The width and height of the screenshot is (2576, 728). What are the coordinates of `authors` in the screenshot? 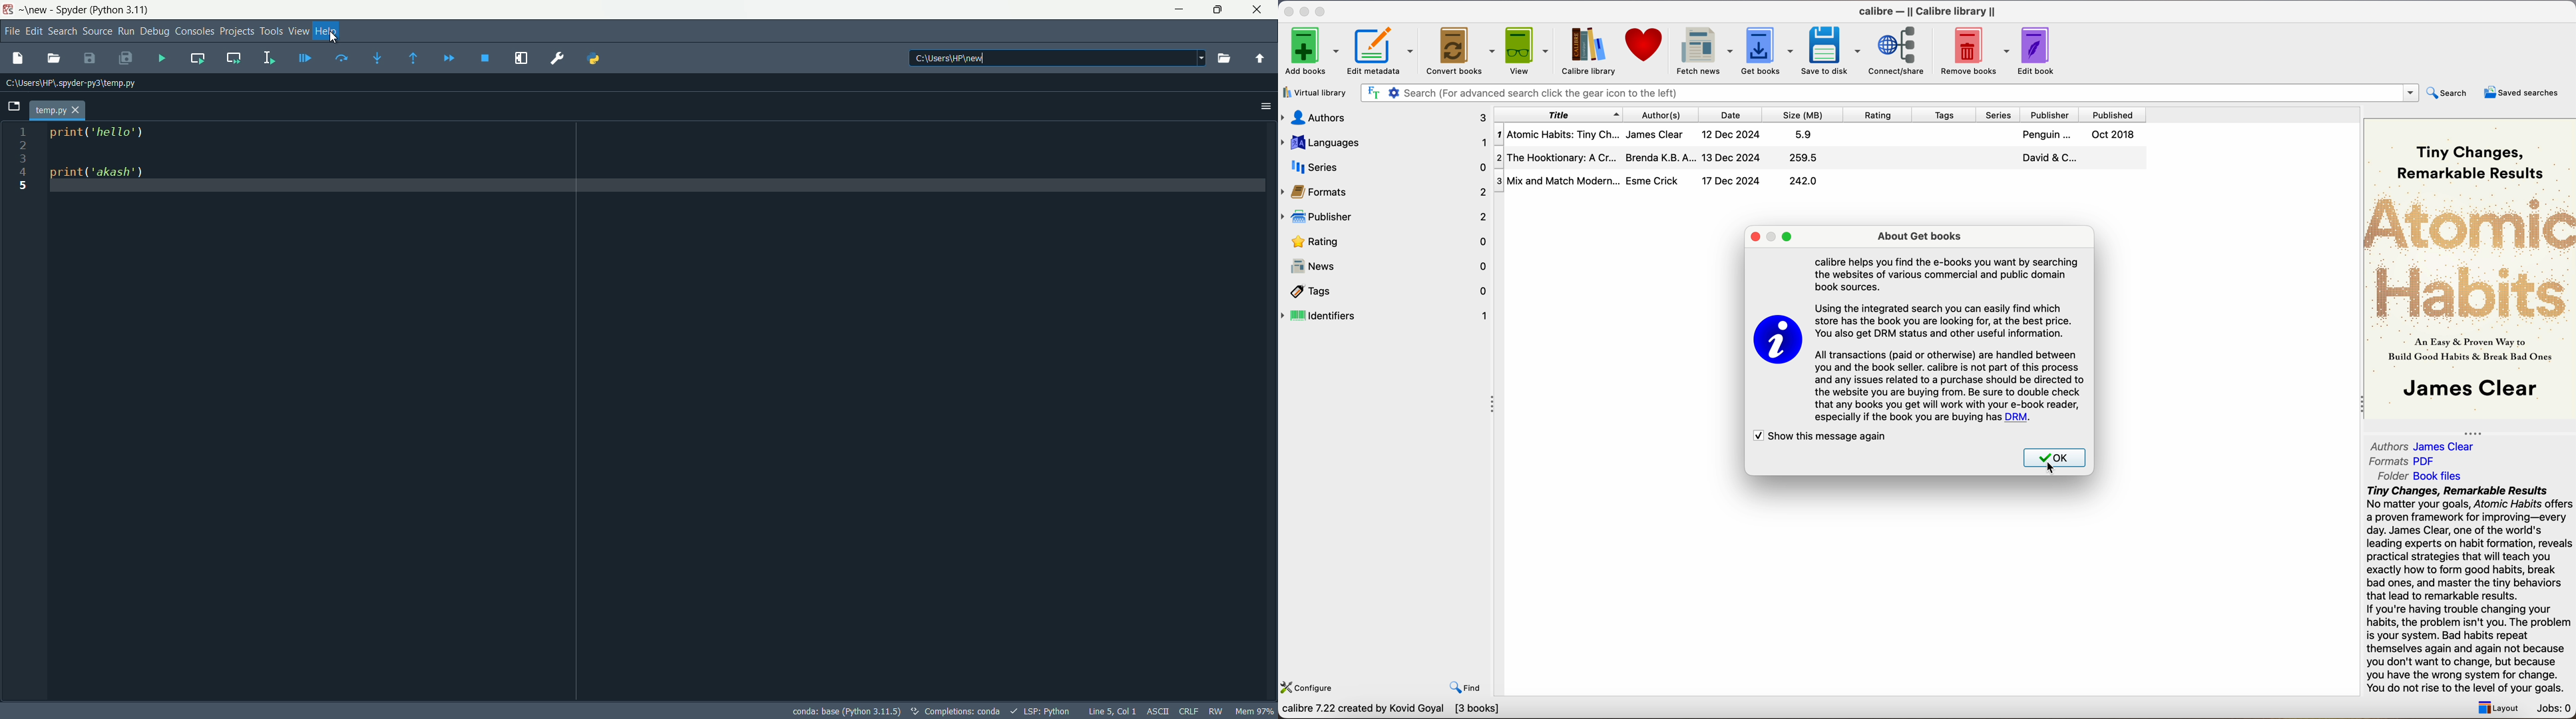 It's located at (1668, 114).